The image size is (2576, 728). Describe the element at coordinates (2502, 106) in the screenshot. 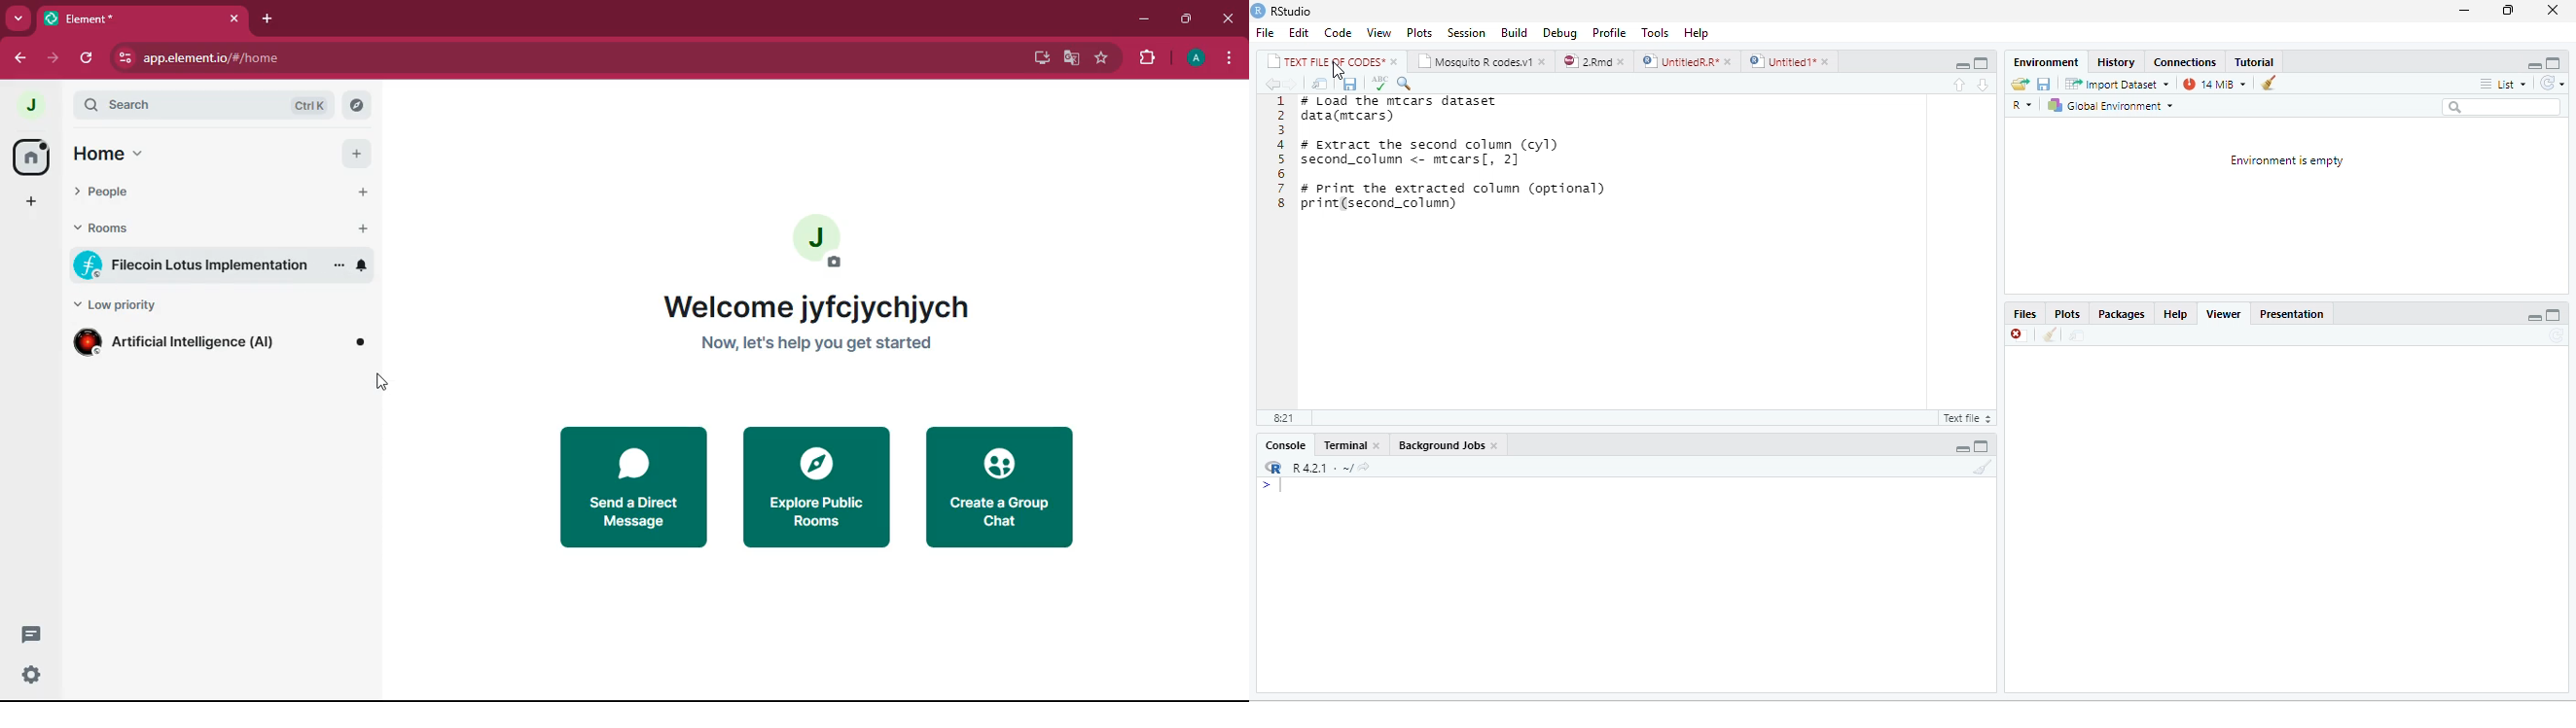

I see `search` at that location.